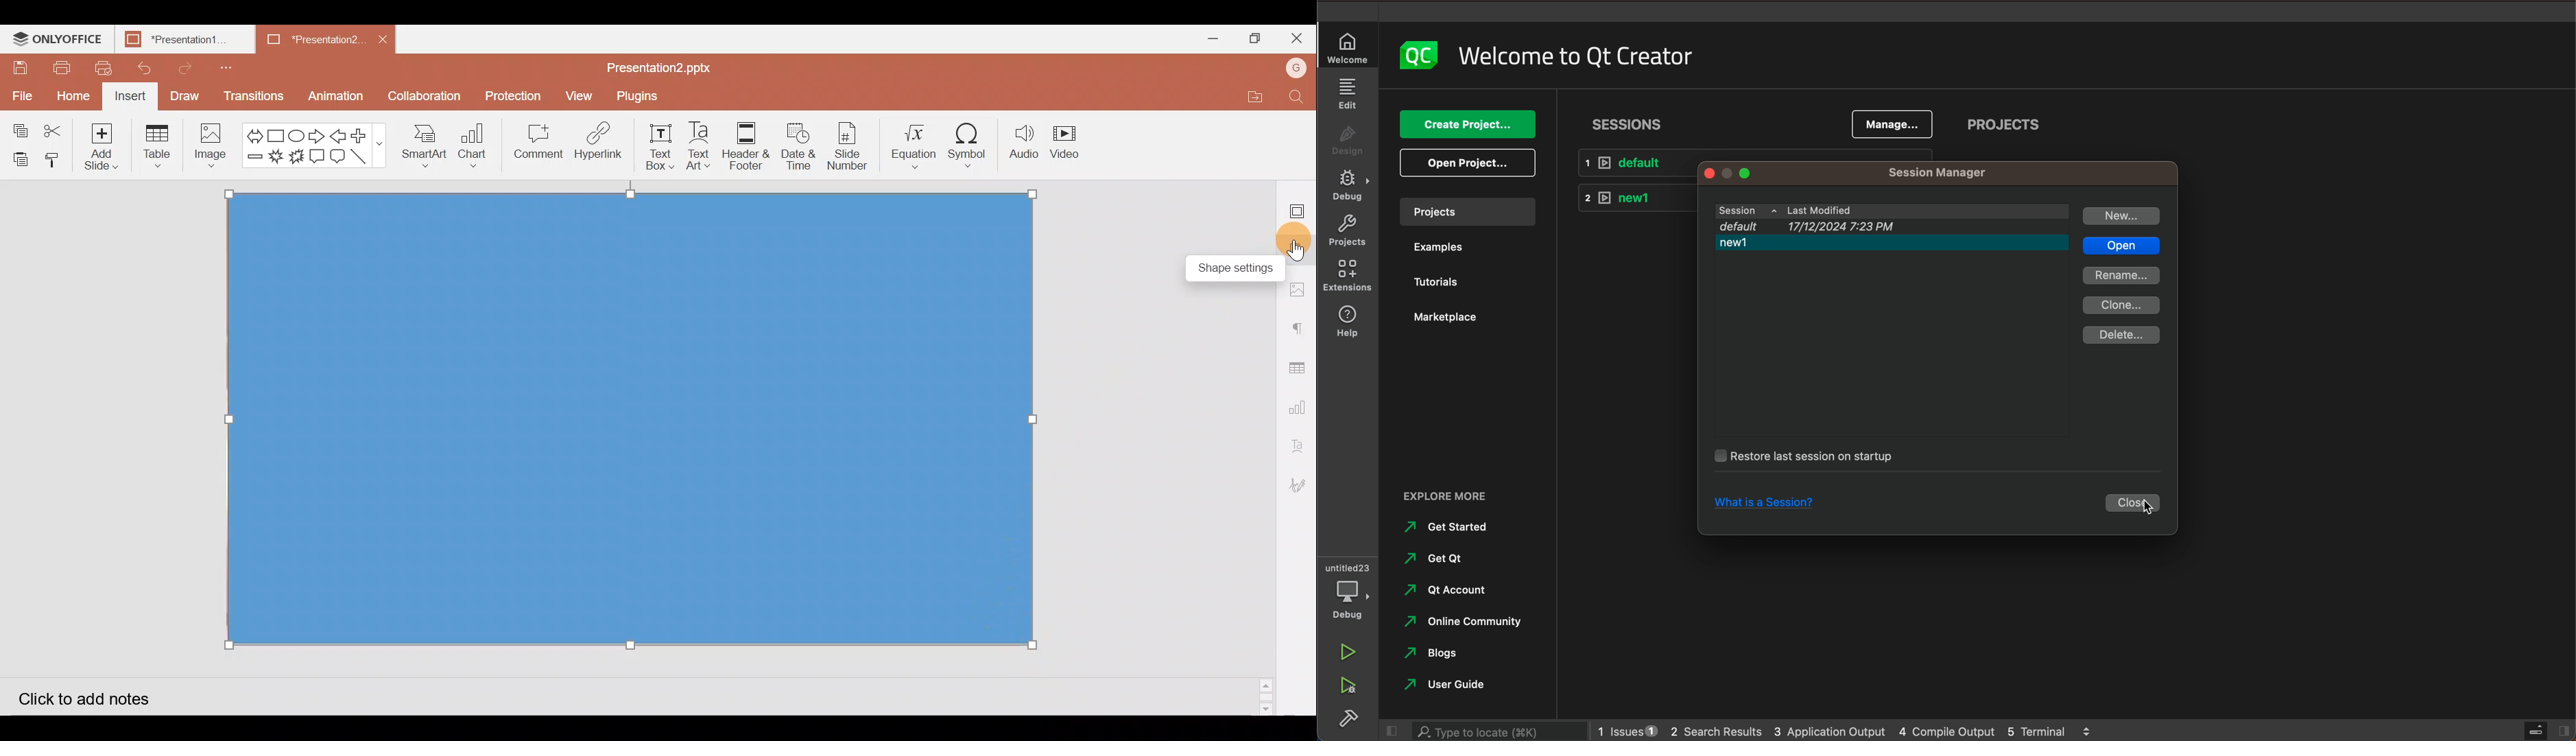  I want to click on Plugins, so click(642, 96).